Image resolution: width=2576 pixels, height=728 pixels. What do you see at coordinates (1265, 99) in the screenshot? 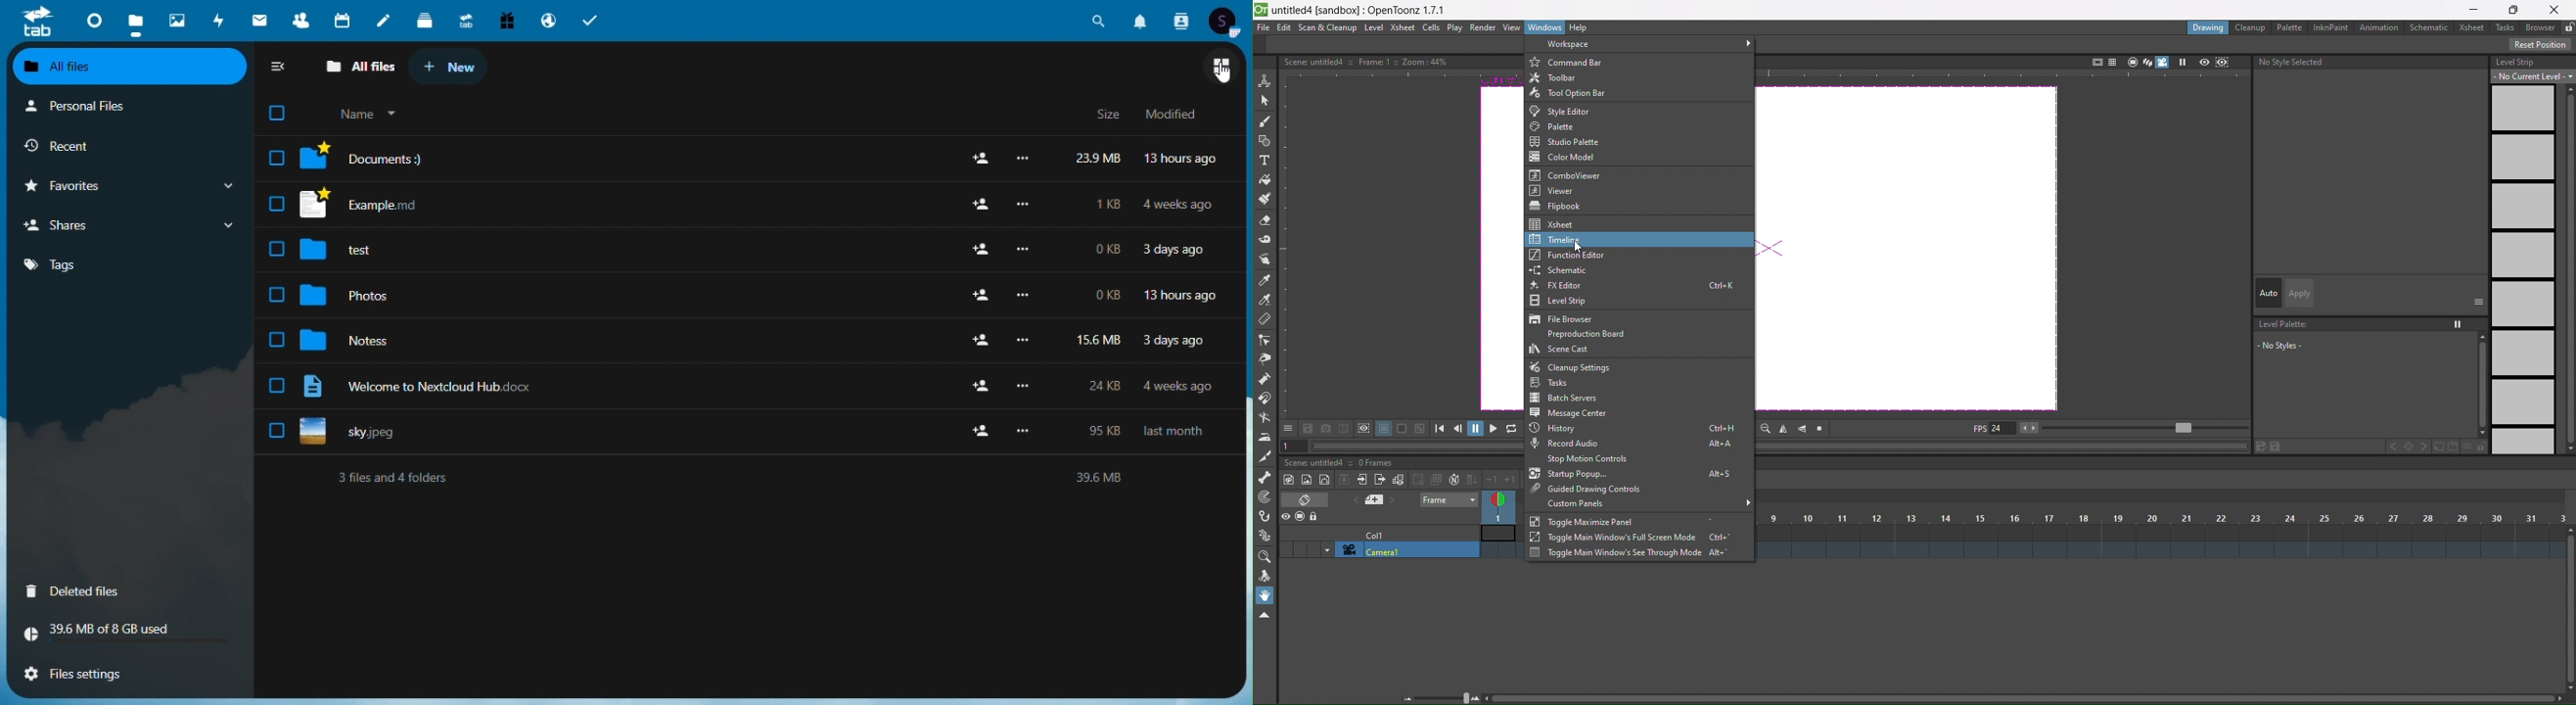
I see `selection tool` at bounding box center [1265, 99].